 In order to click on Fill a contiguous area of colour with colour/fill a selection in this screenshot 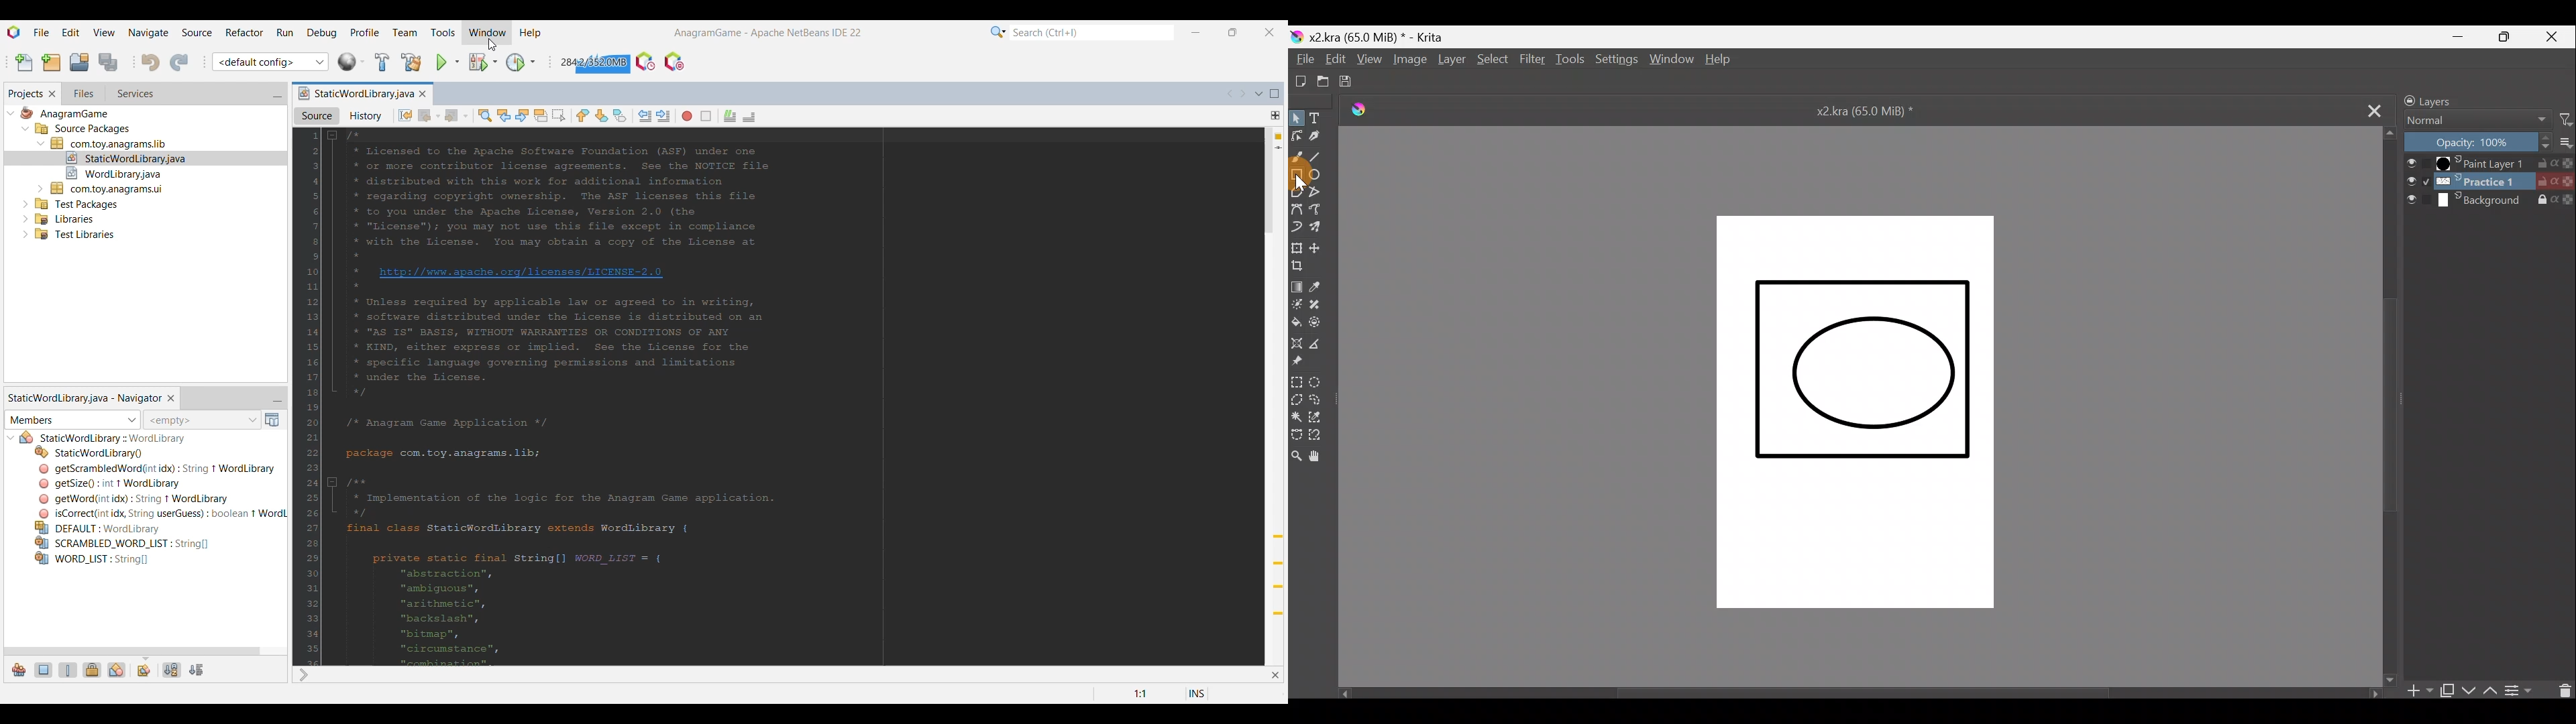, I will do `click(1297, 322)`.